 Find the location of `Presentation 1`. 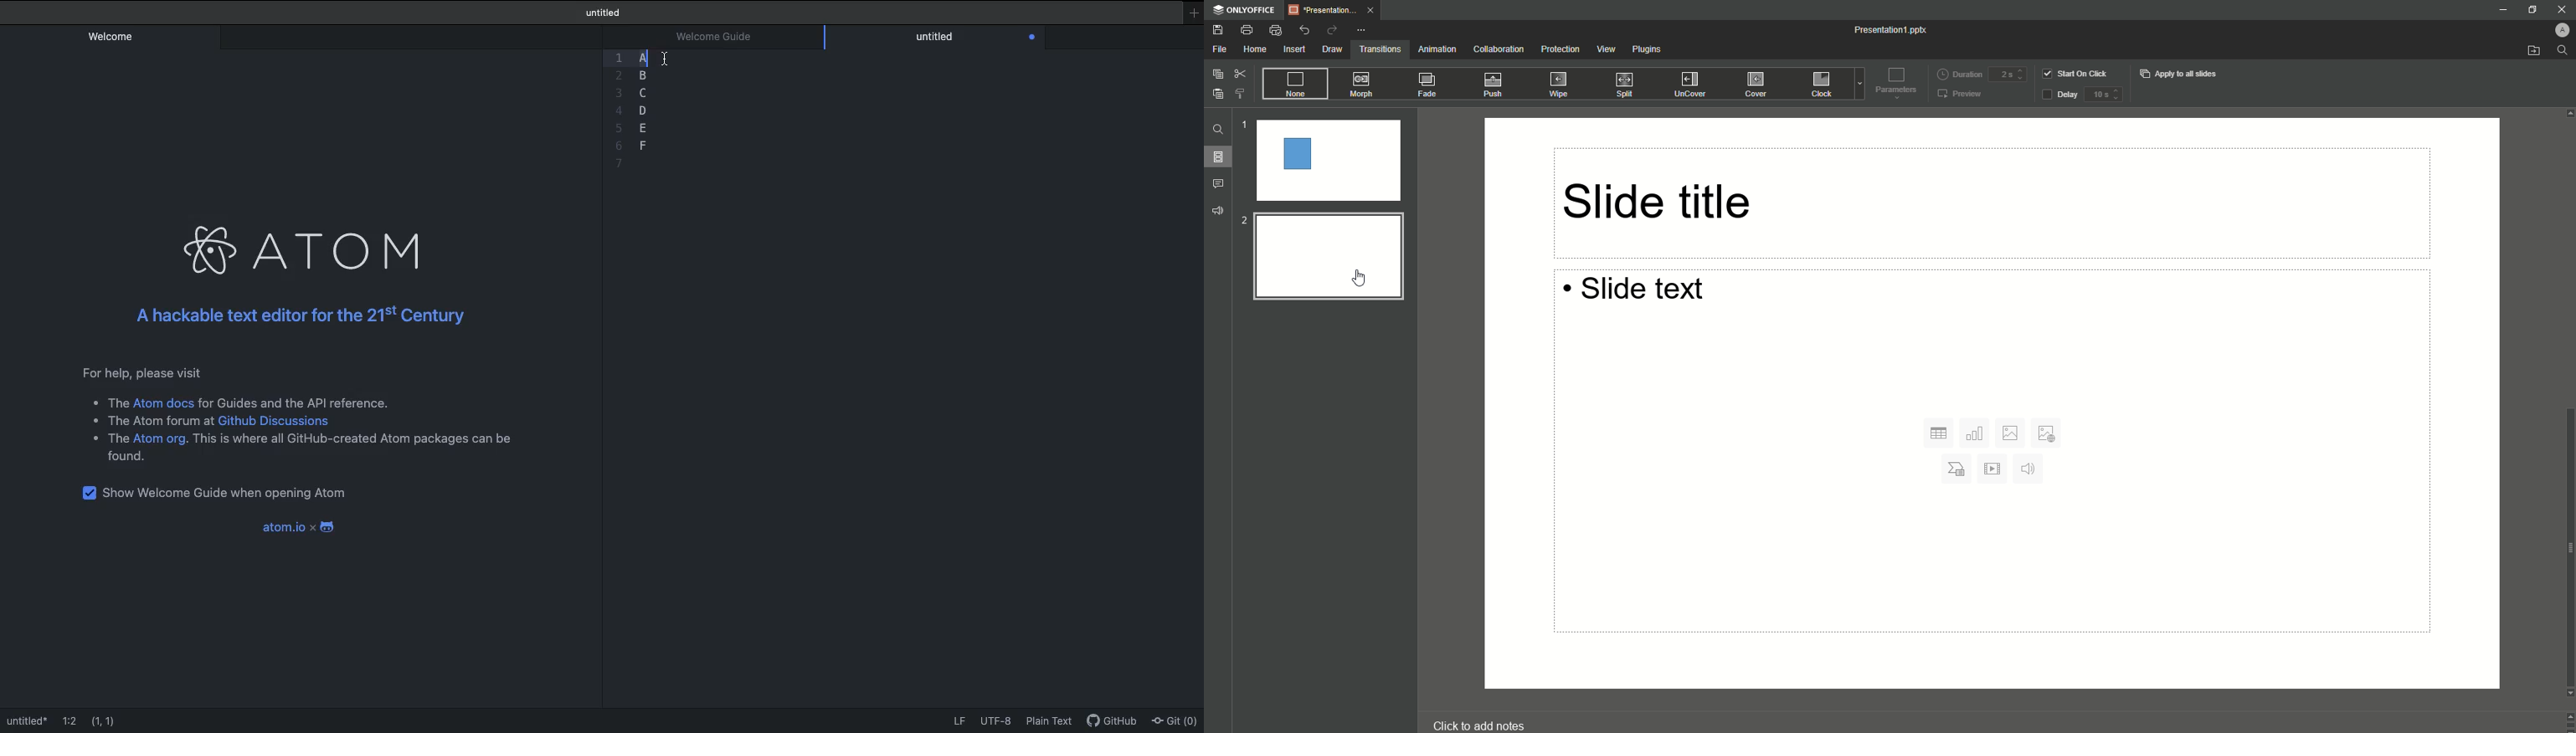

Presentation 1 is located at coordinates (1894, 31).